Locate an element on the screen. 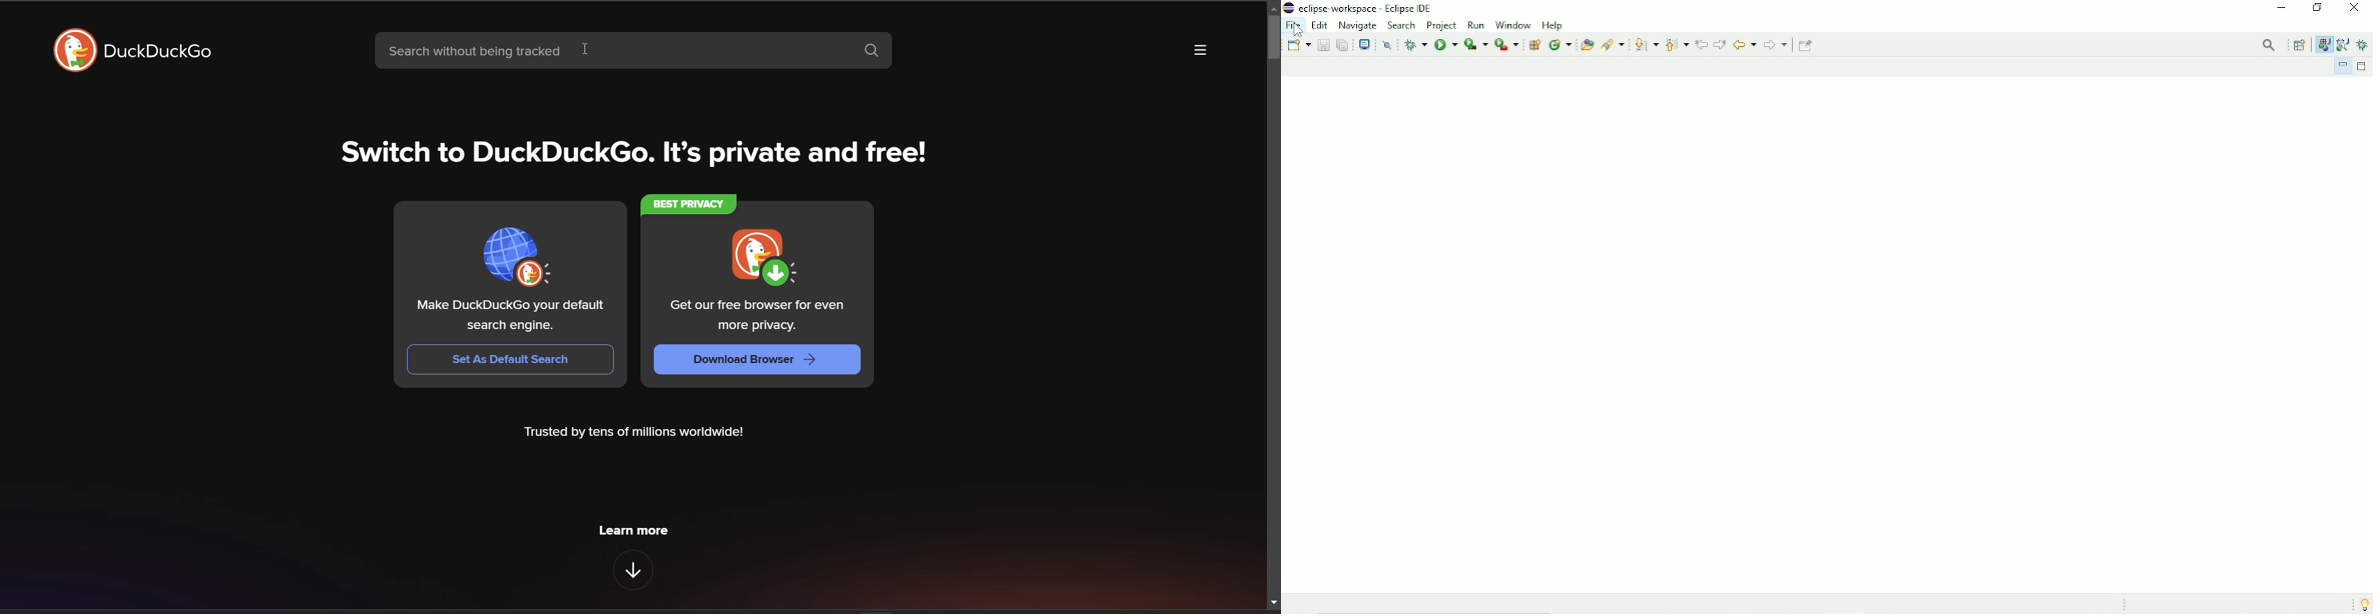  DuckDuckGo is located at coordinates (157, 50).